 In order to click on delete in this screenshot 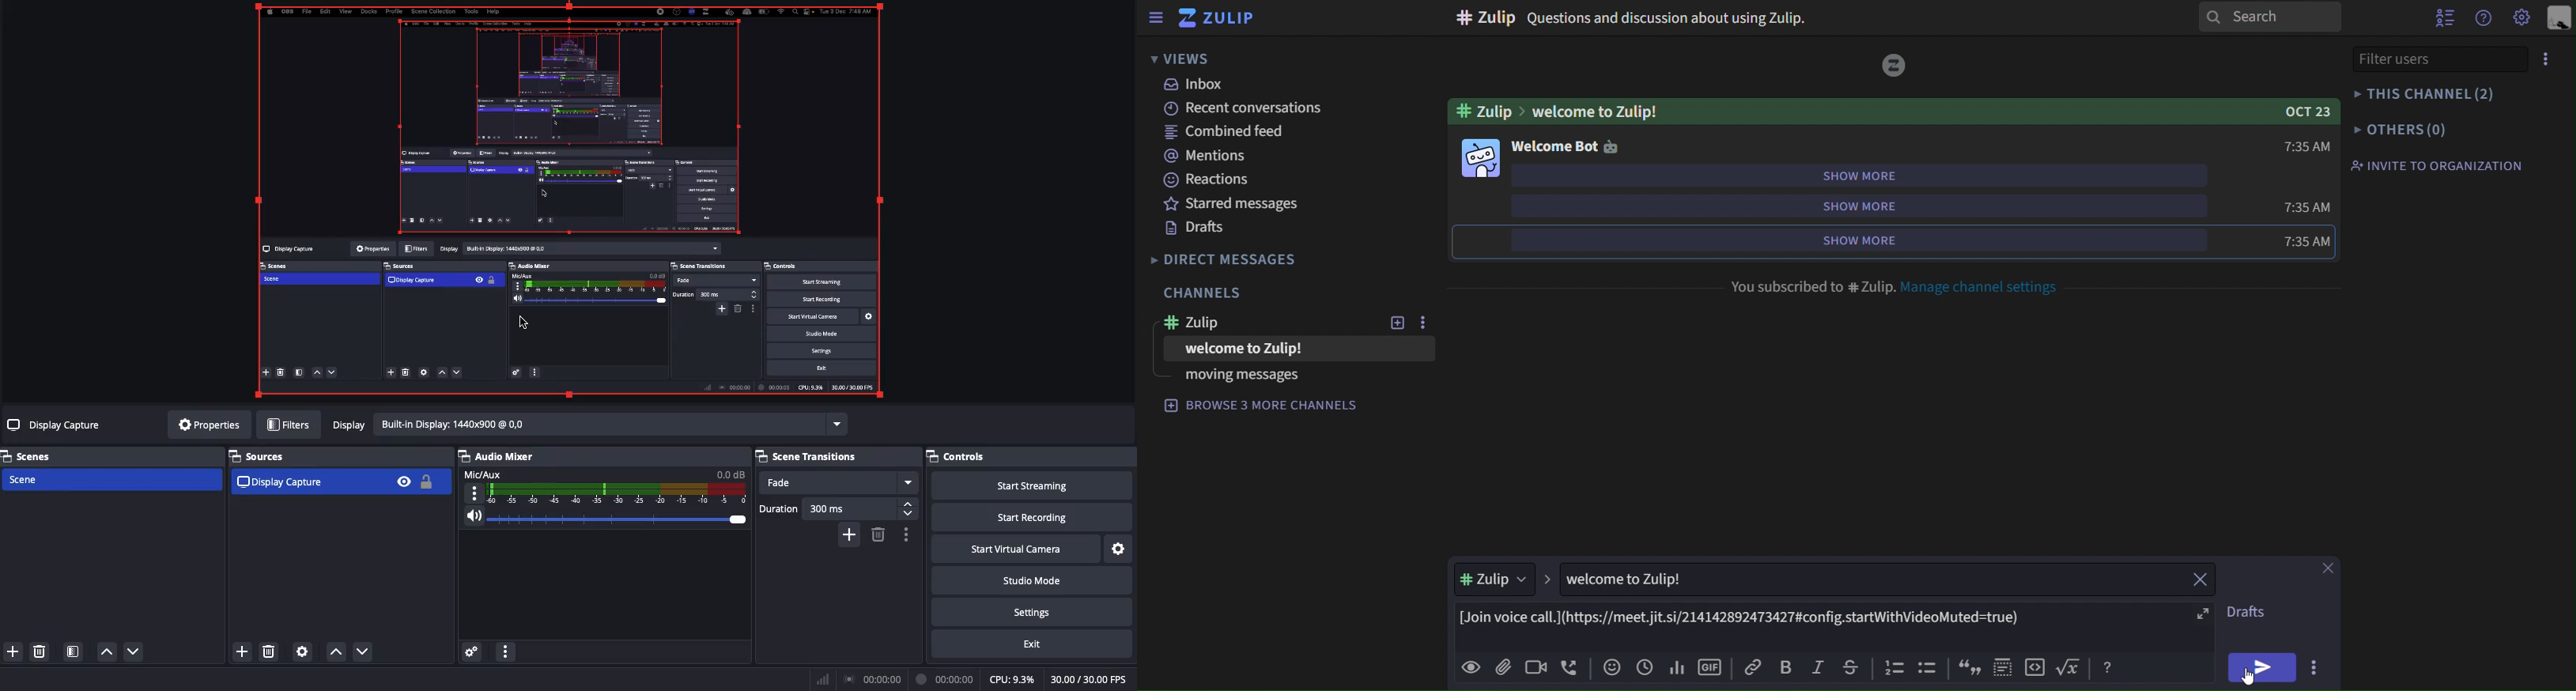, I will do `click(271, 652)`.